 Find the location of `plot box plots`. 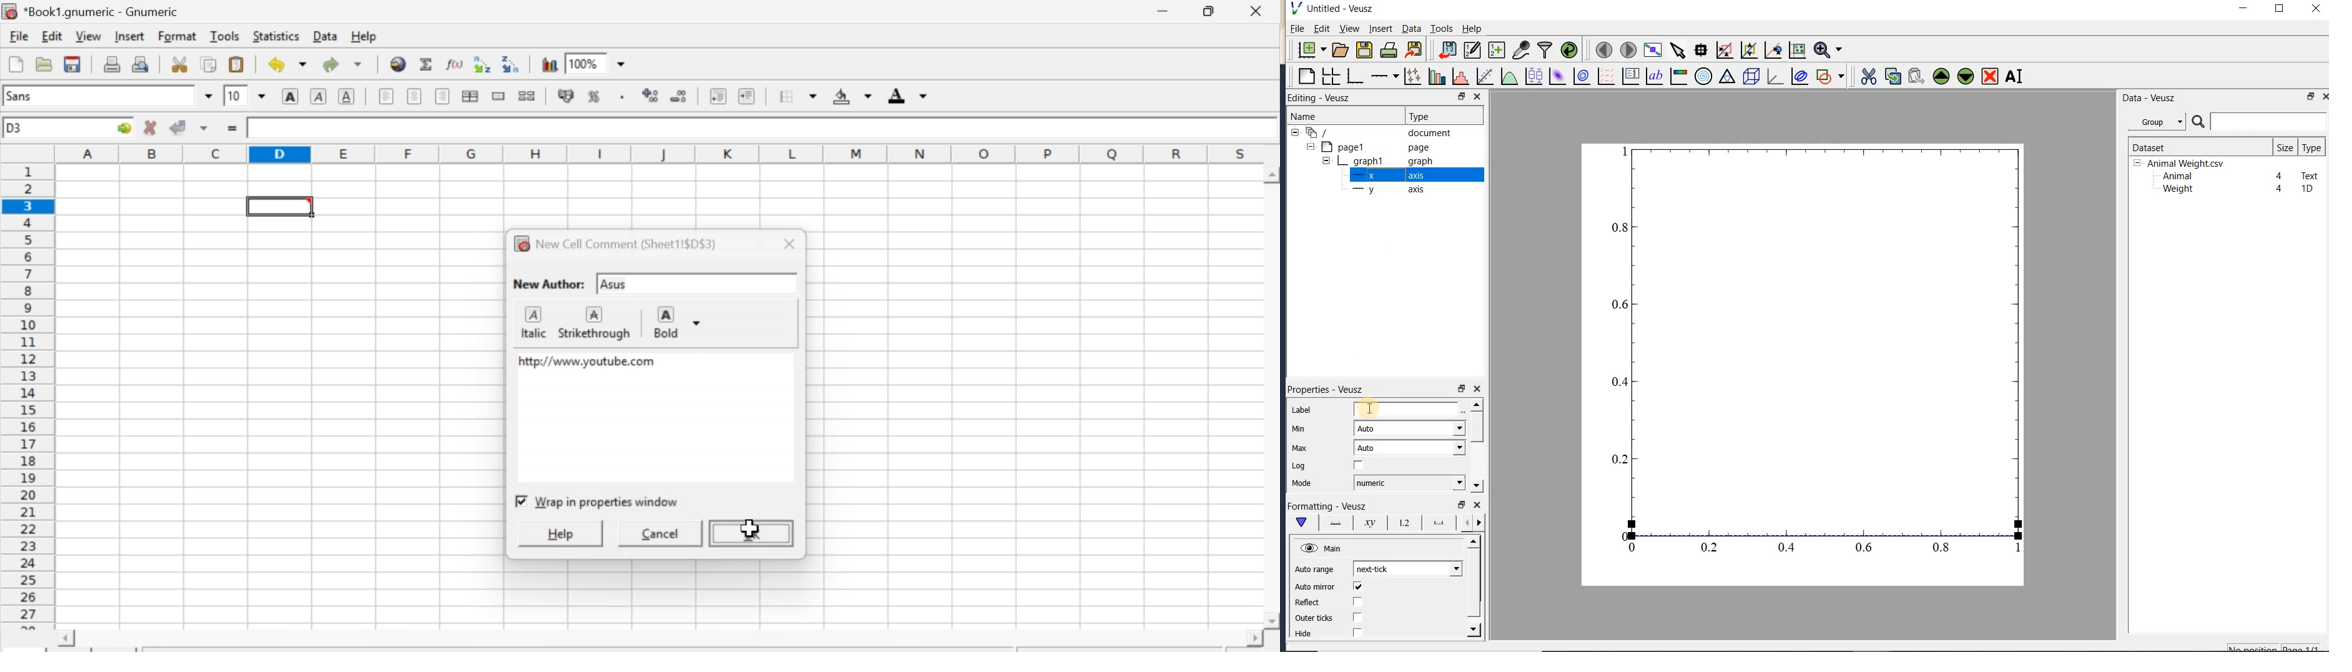

plot box plots is located at coordinates (1532, 77).